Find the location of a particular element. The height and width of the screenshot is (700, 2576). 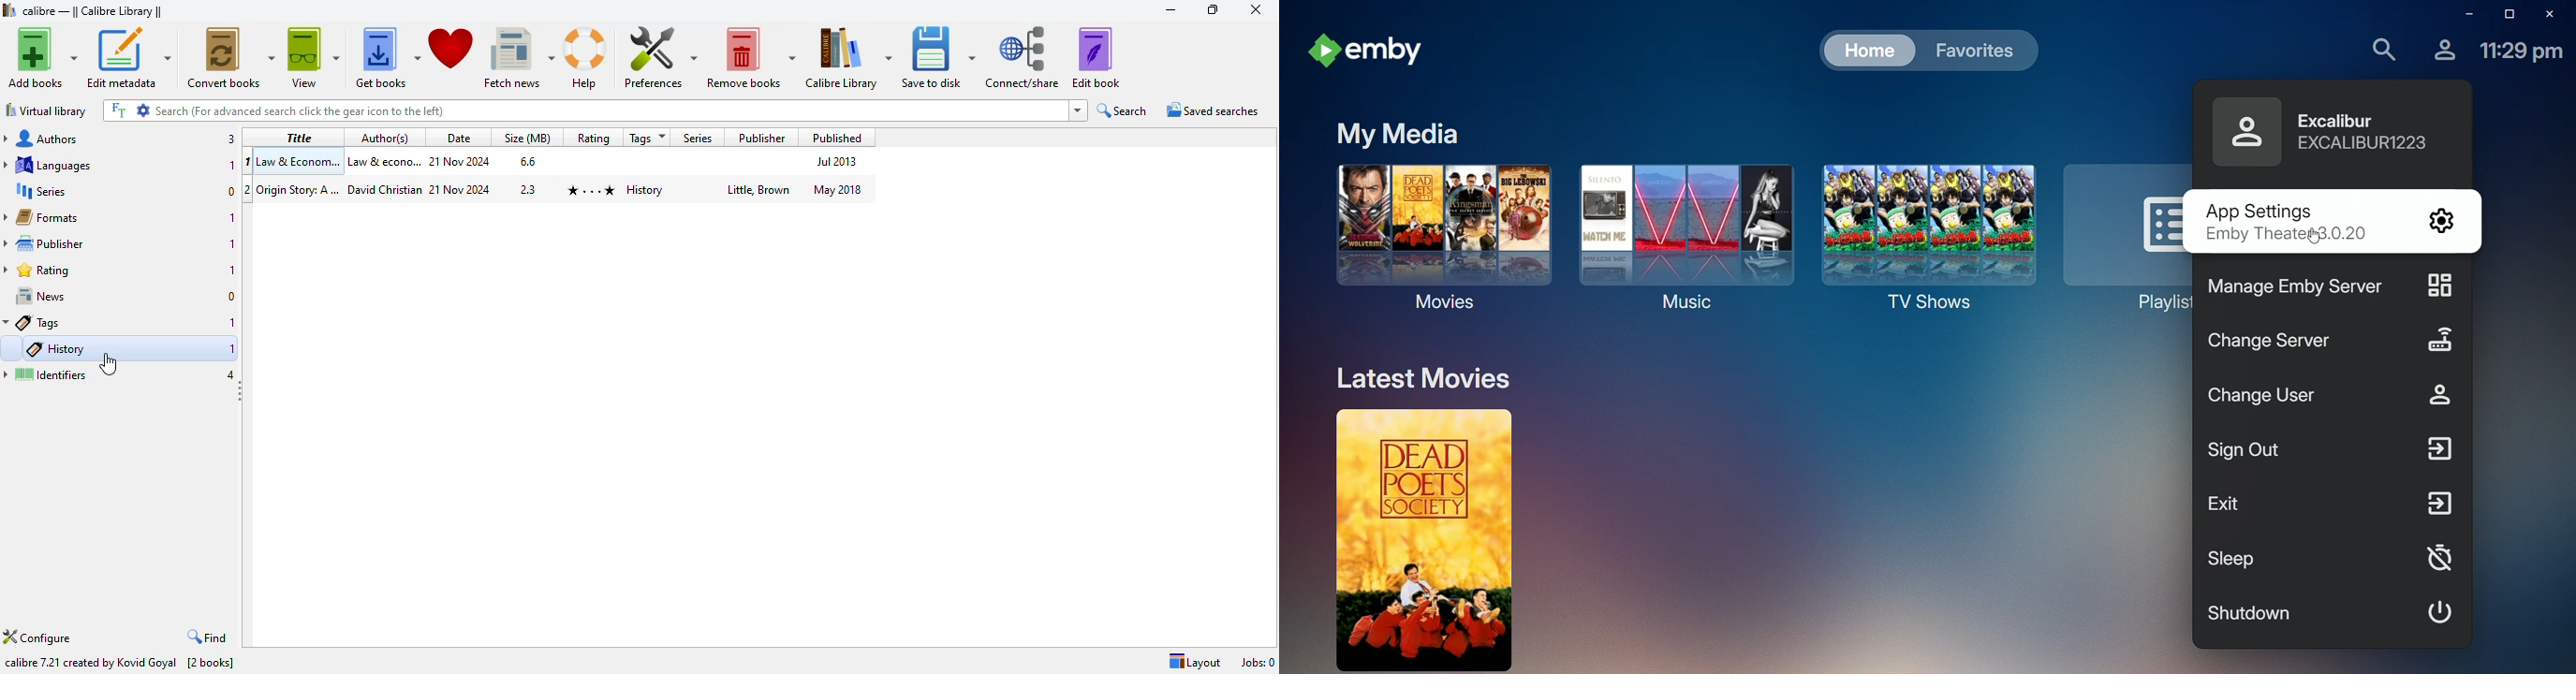

0 is located at coordinates (232, 297).